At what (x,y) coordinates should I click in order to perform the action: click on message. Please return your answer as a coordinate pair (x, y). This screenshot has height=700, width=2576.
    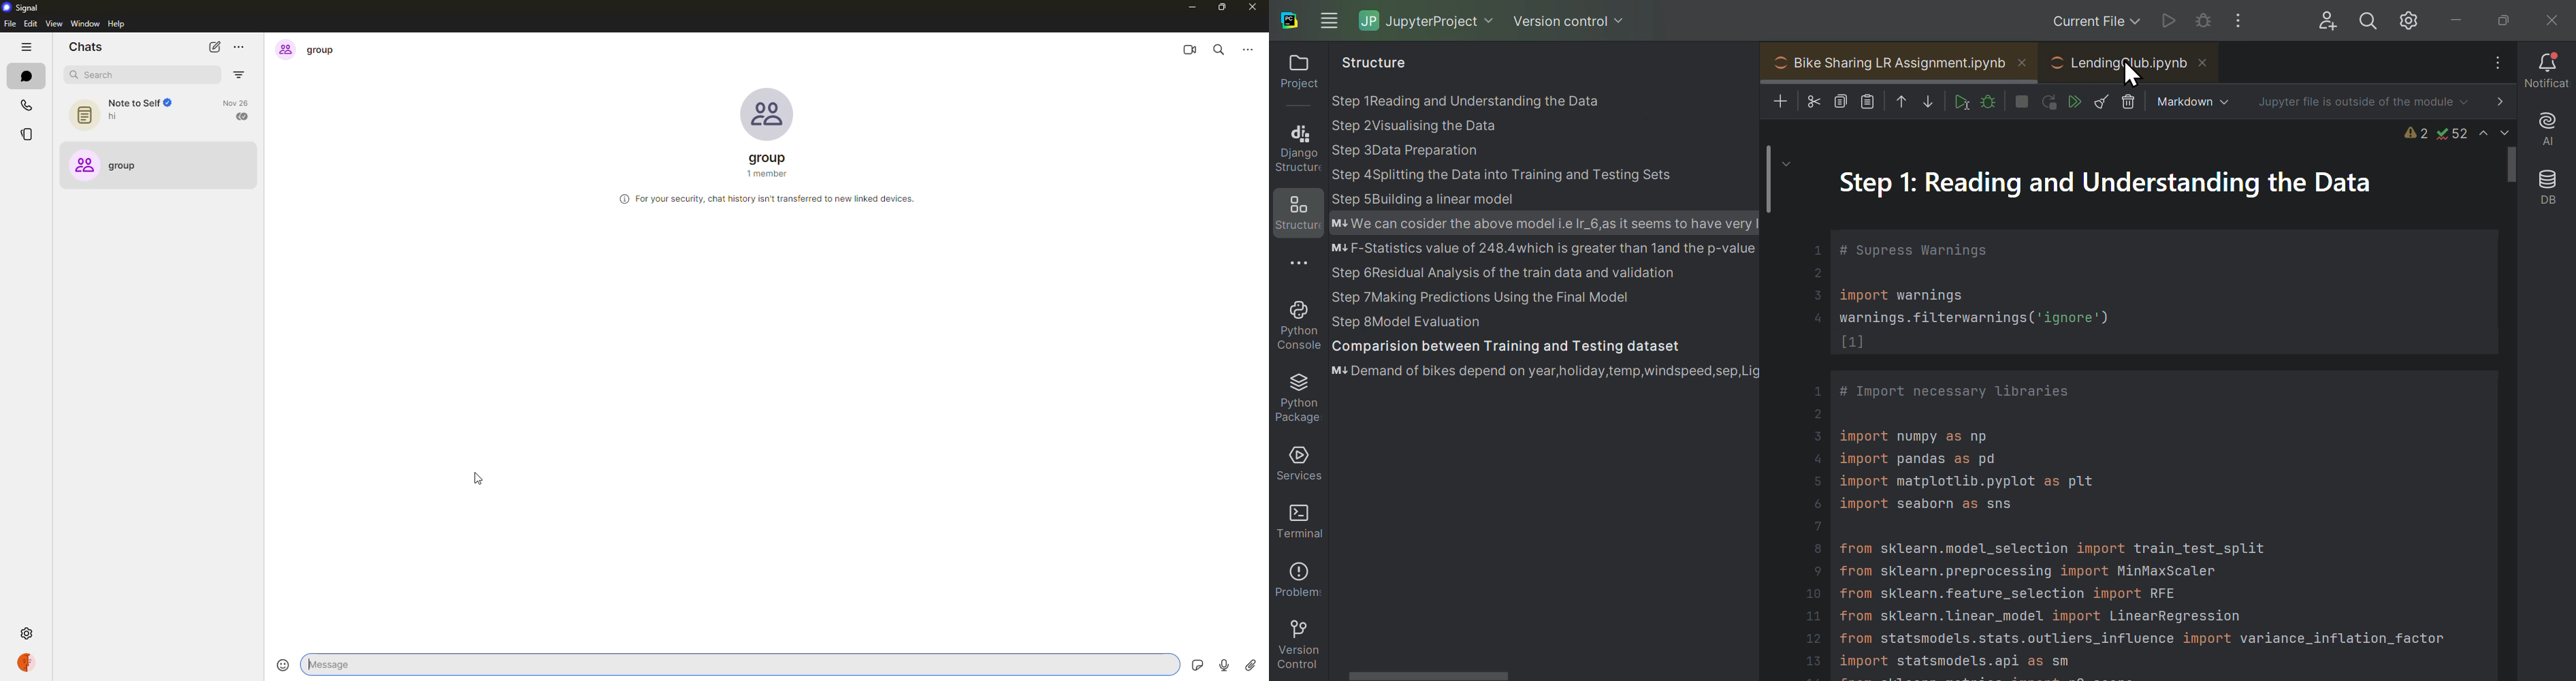
    Looking at the image, I should click on (1216, 270).